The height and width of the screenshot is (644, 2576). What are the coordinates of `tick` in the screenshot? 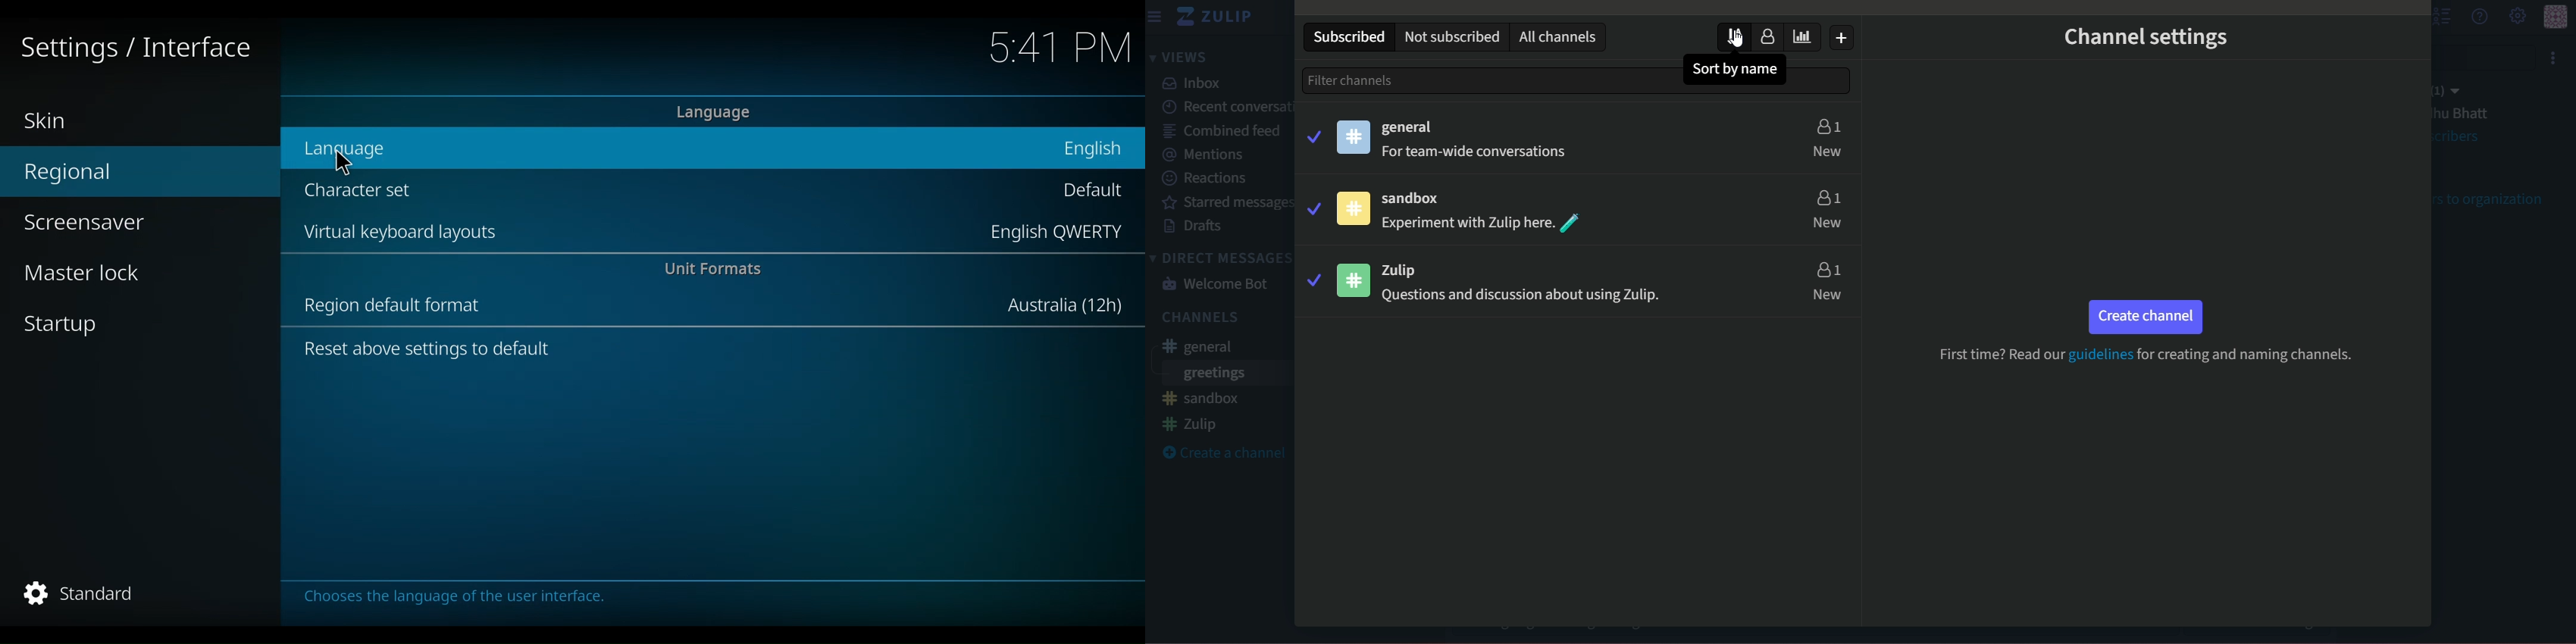 It's located at (1315, 280).